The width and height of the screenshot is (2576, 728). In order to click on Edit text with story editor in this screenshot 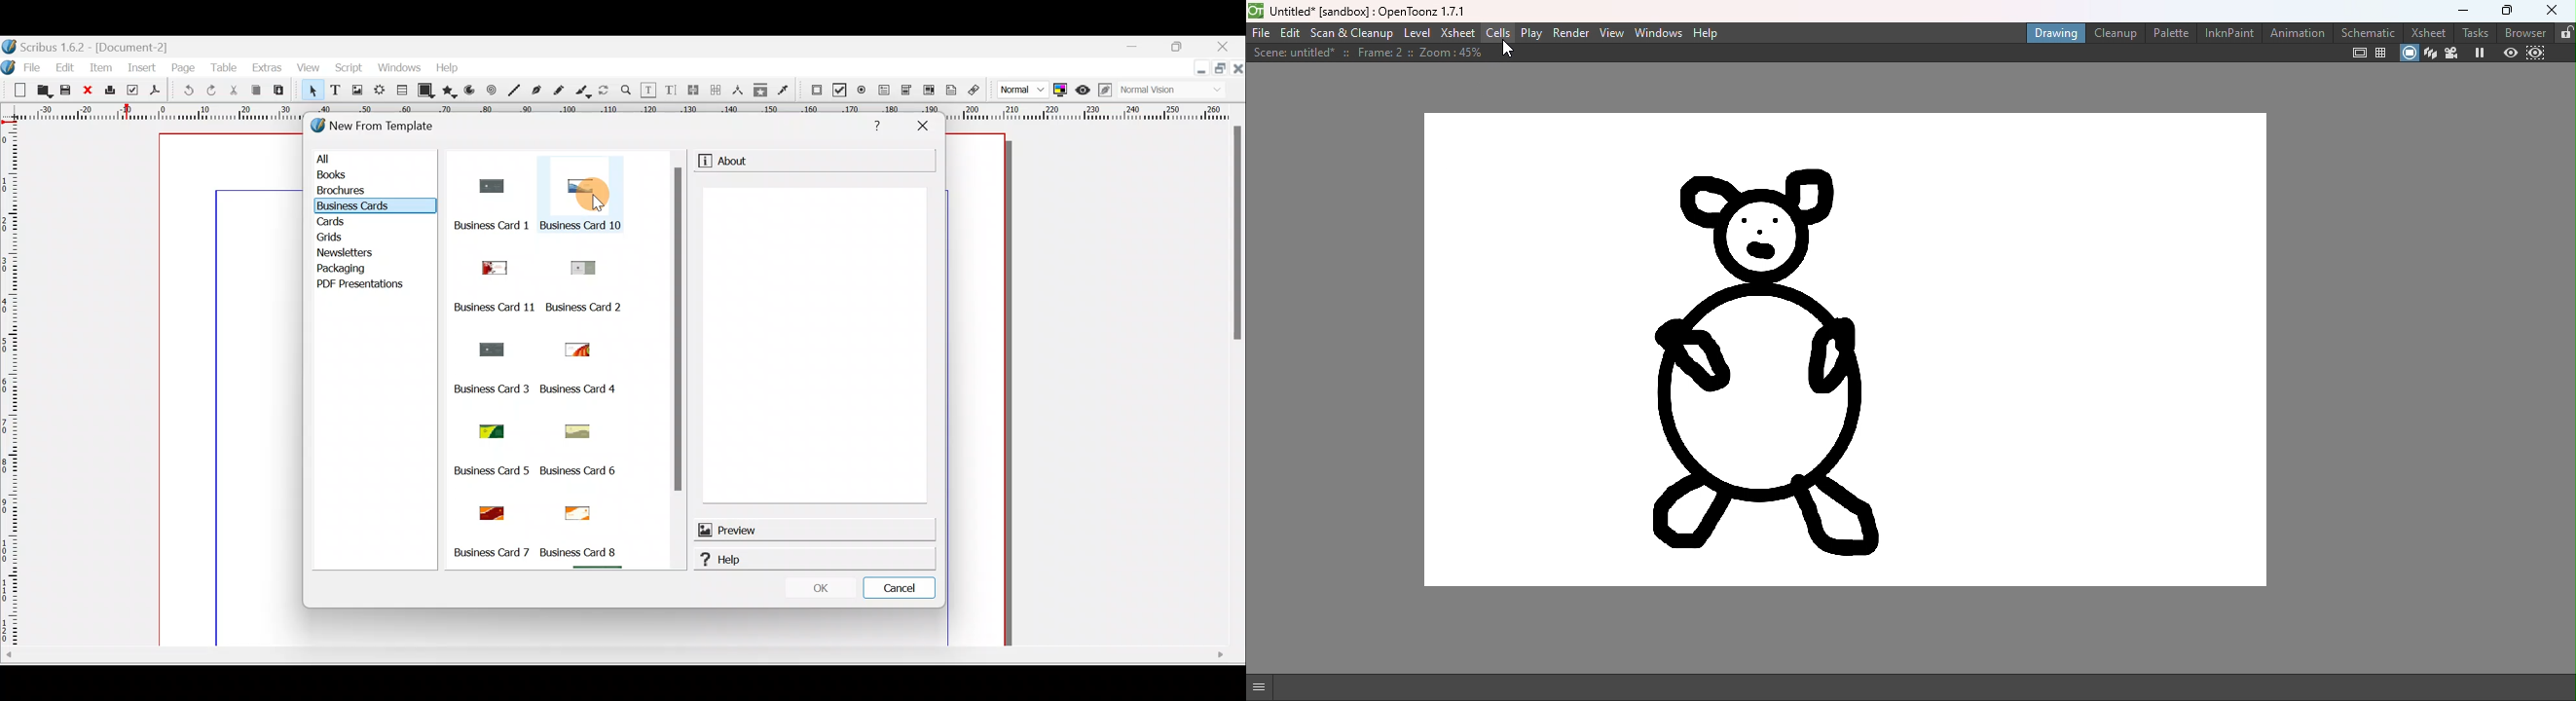, I will do `click(671, 89)`.